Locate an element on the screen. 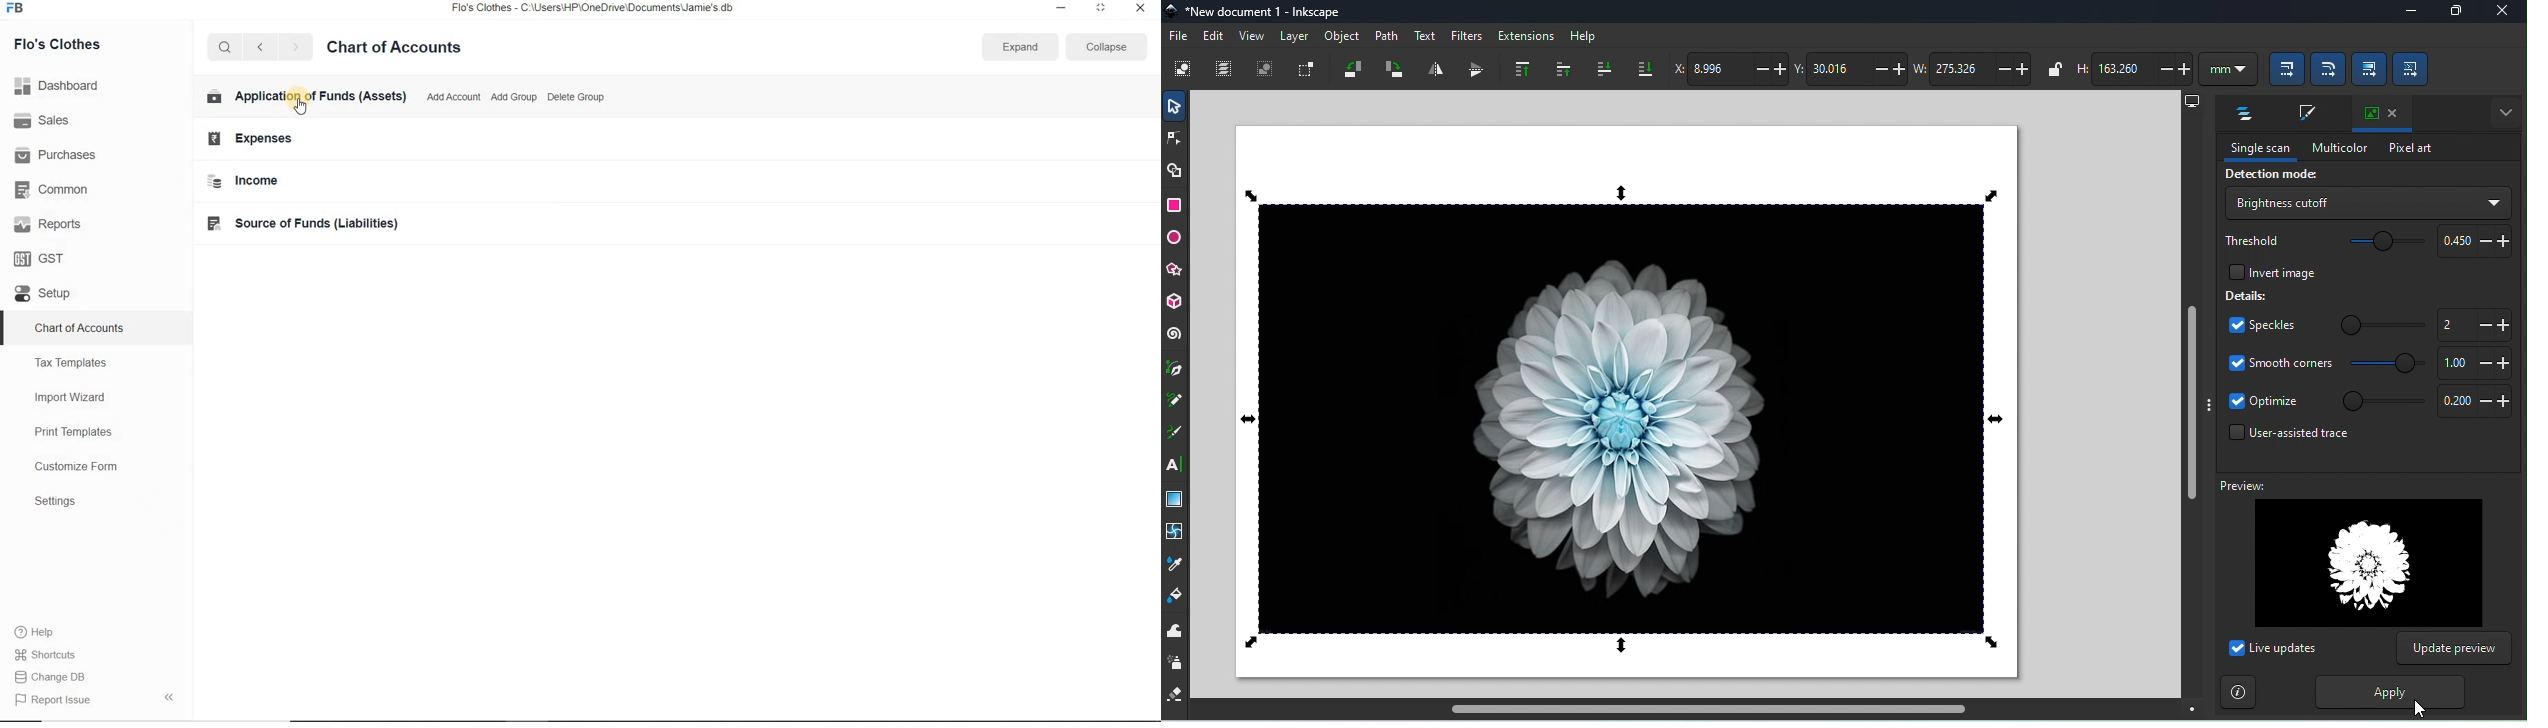 This screenshot has width=2548, height=728. Deselect any selected objects is located at coordinates (1265, 71).